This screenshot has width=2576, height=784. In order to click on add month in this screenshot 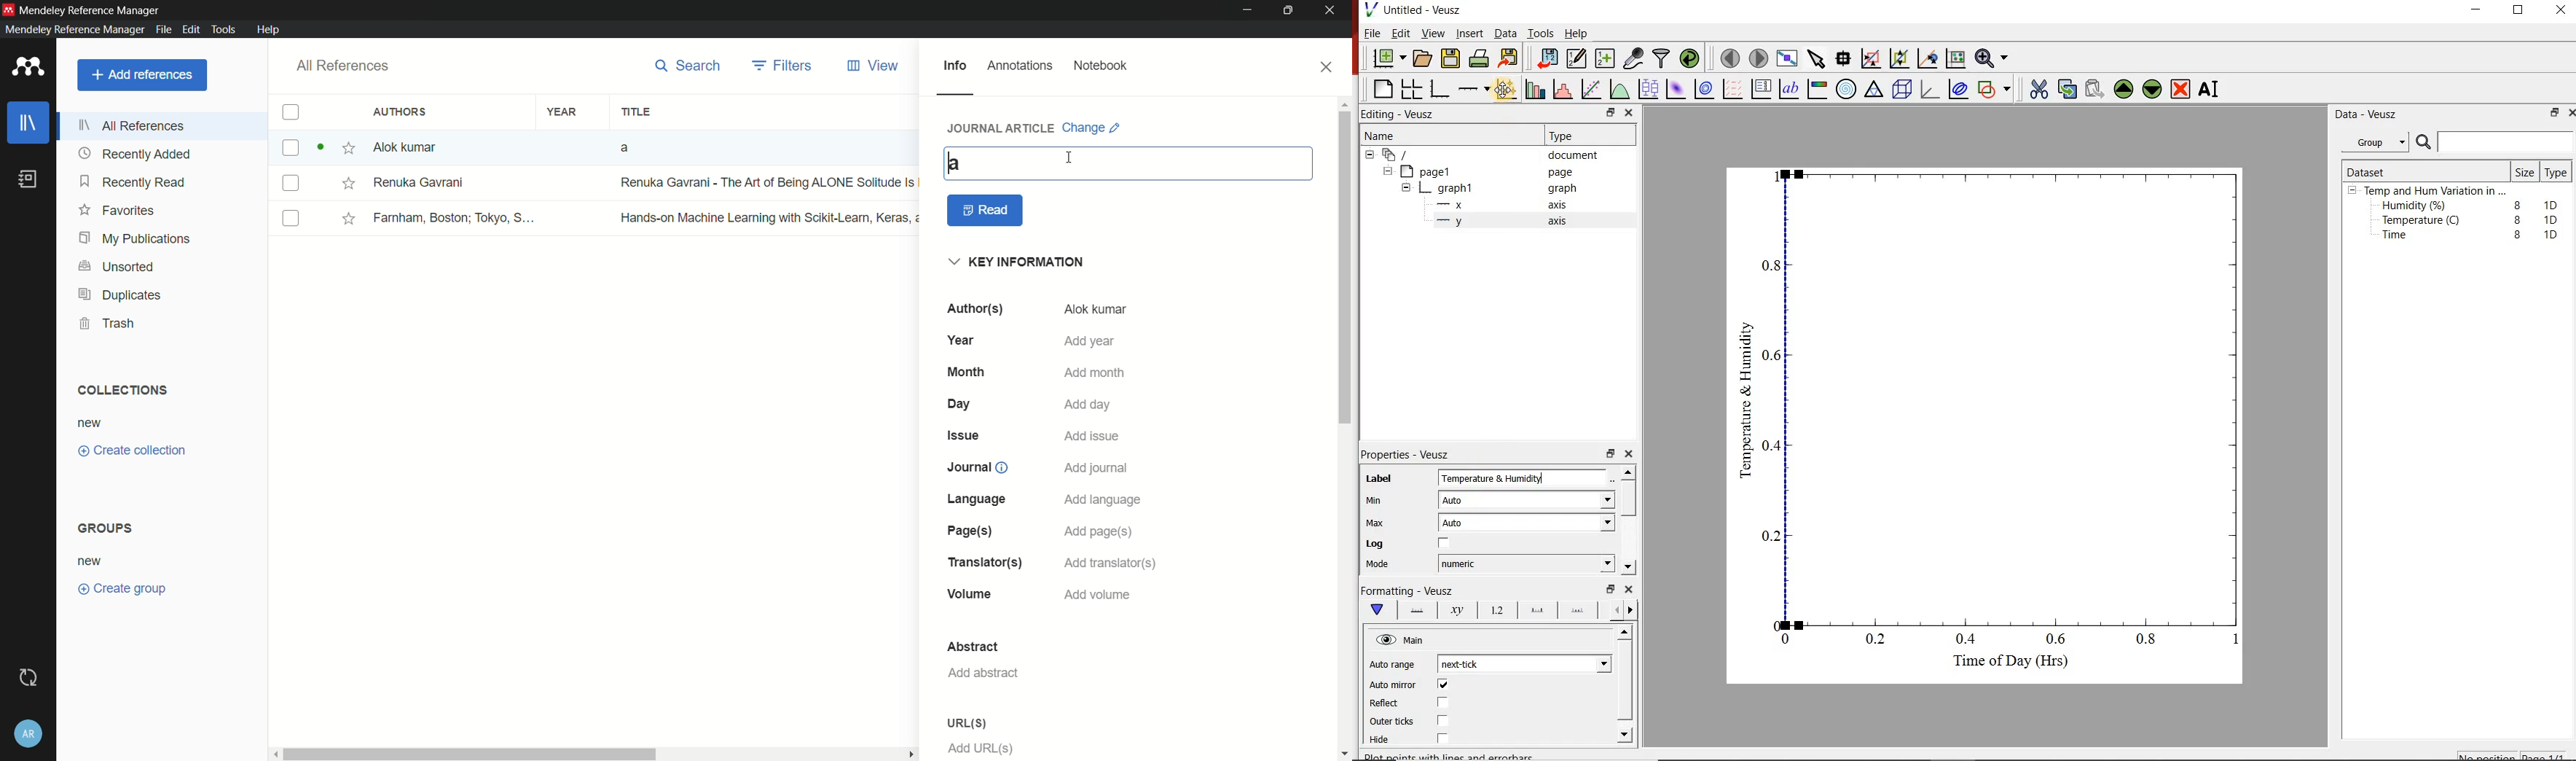, I will do `click(1095, 374)`.